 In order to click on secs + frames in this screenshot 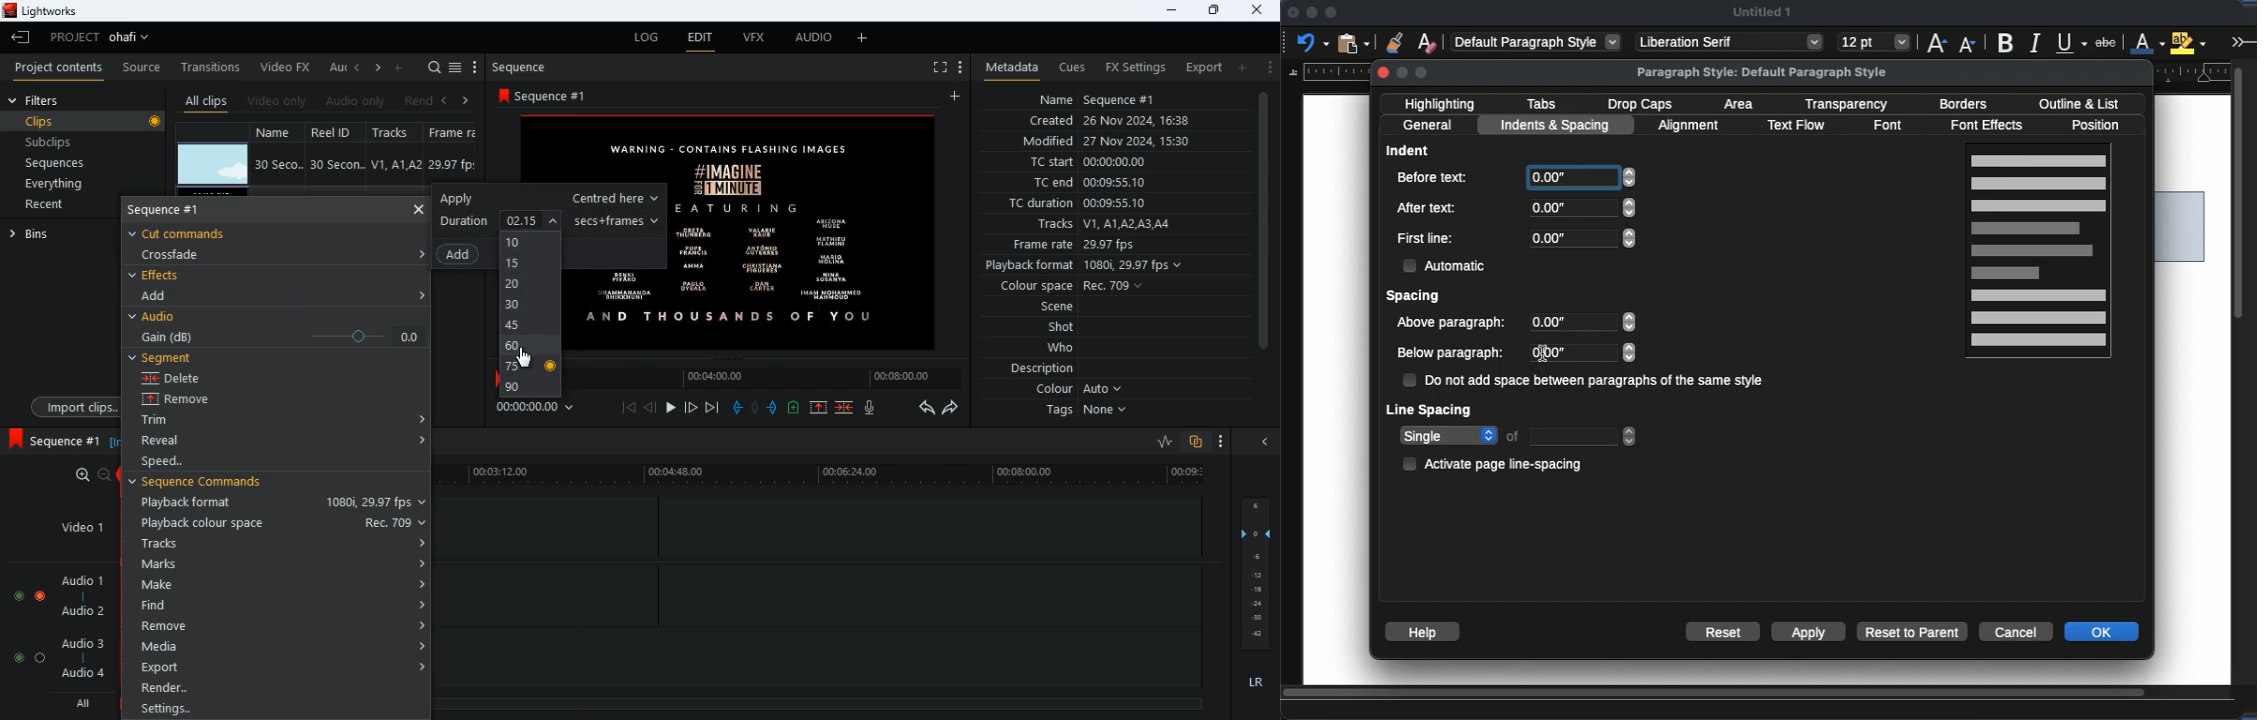, I will do `click(618, 220)`.